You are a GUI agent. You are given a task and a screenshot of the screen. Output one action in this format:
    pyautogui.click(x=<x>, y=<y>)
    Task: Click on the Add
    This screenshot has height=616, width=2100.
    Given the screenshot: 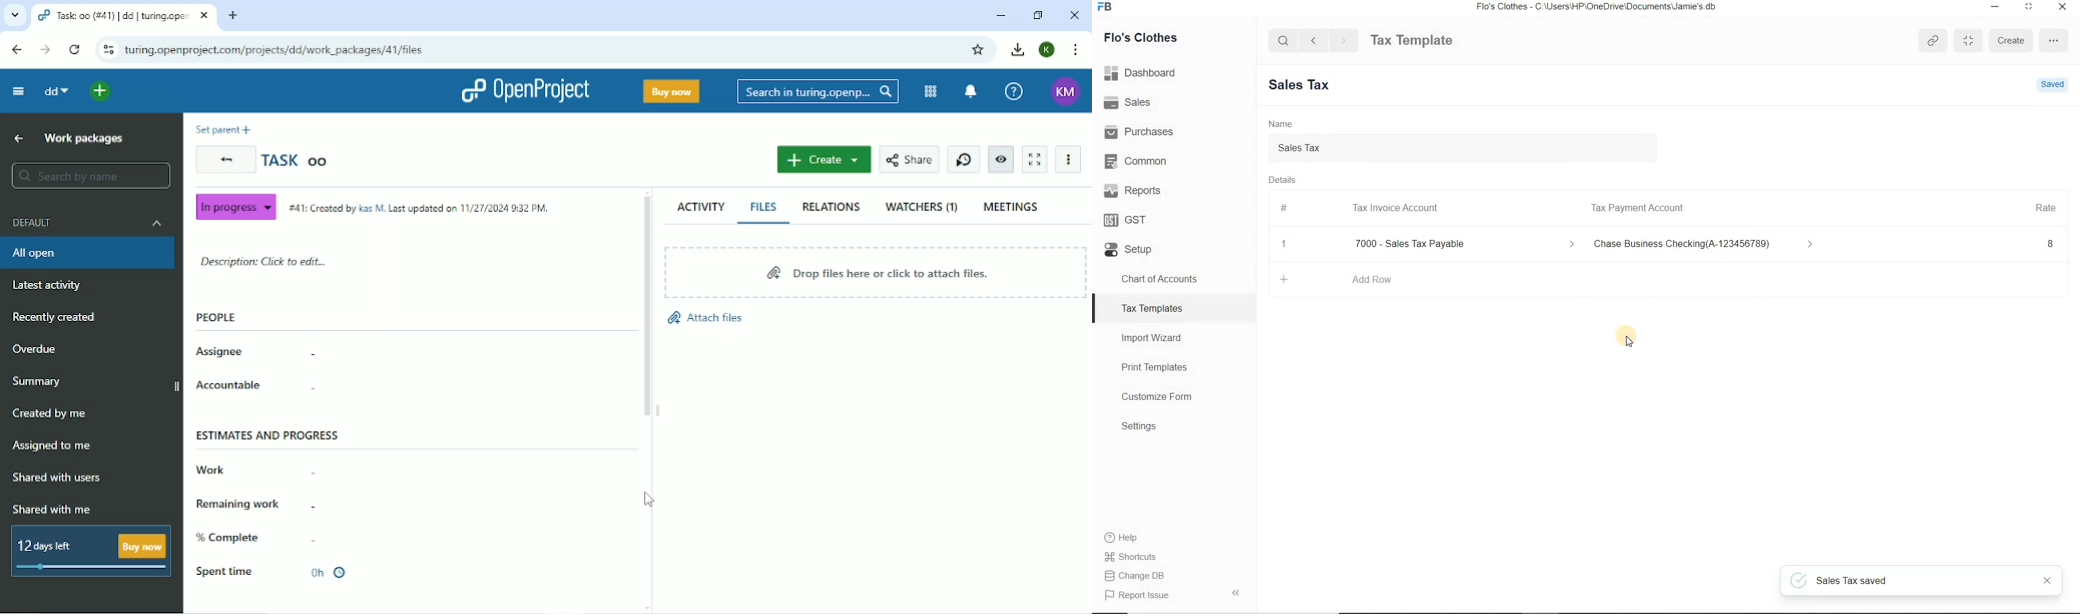 What is the action you would take?
    pyautogui.click(x=1285, y=279)
    